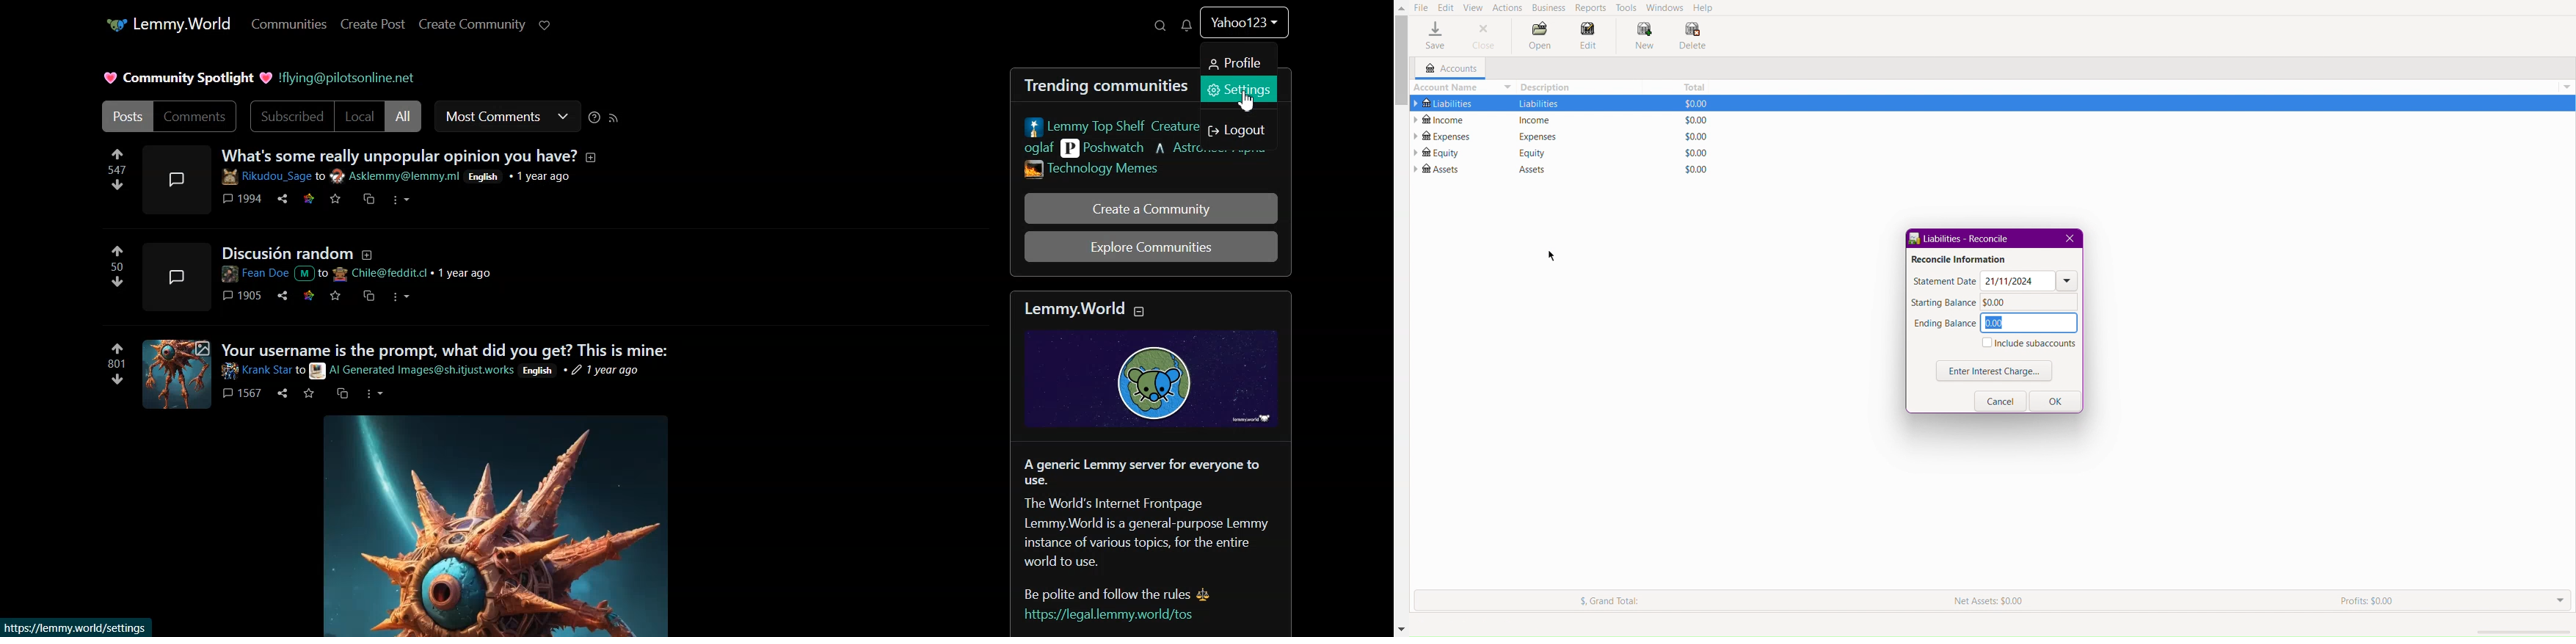  I want to click on Accounts, so click(1446, 69).